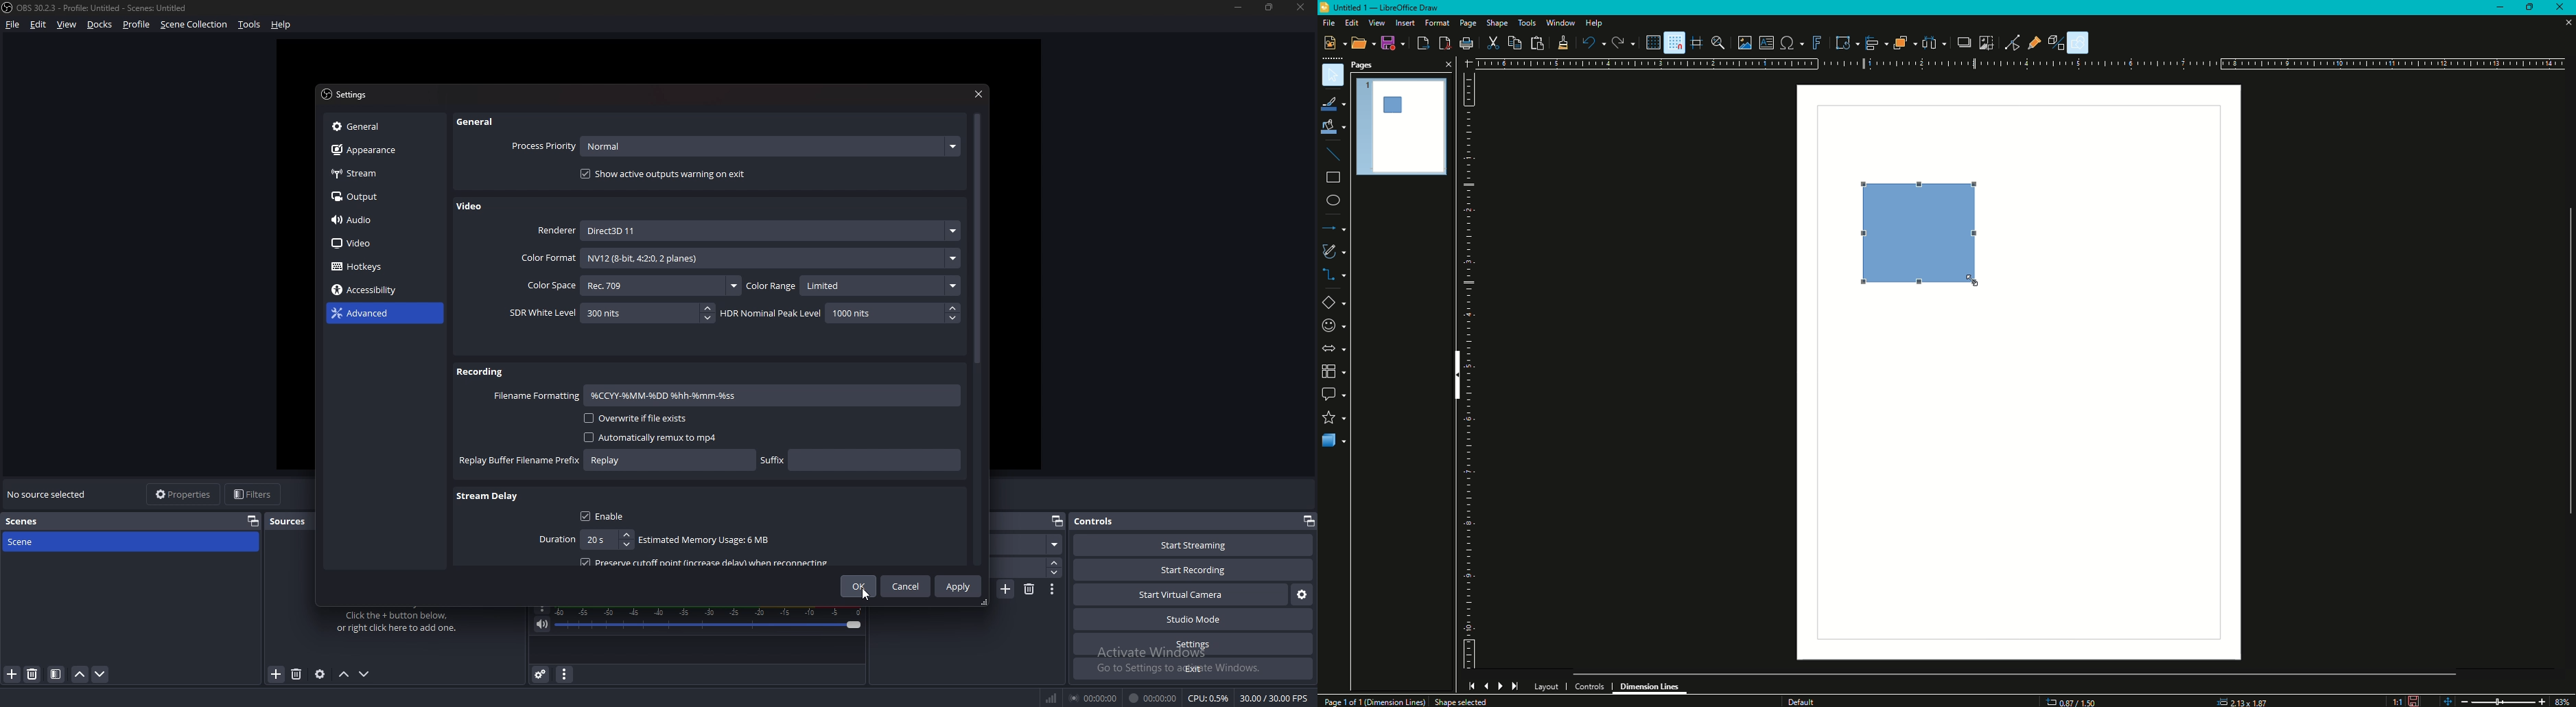  What do you see at coordinates (1332, 180) in the screenshot?
I see `Rectangle` at bounding box center [1332, 180].